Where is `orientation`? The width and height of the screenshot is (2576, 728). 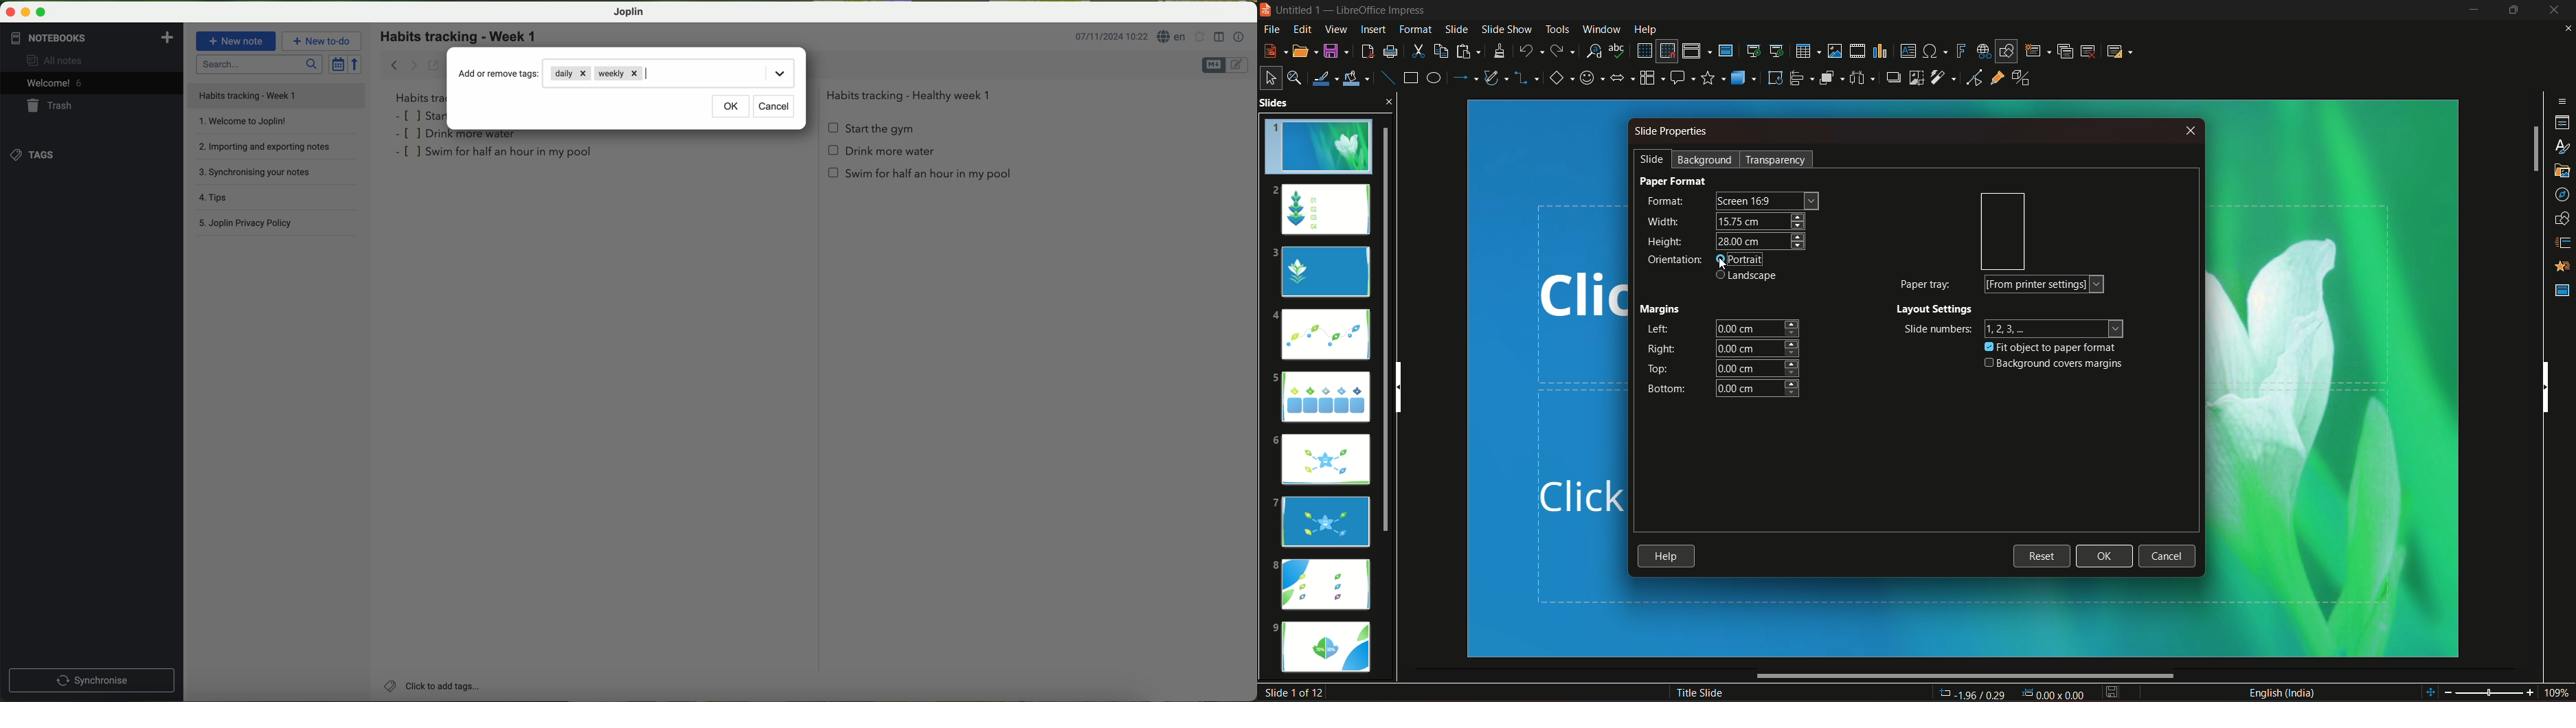
orientation is located at coordinates (1673, 260).